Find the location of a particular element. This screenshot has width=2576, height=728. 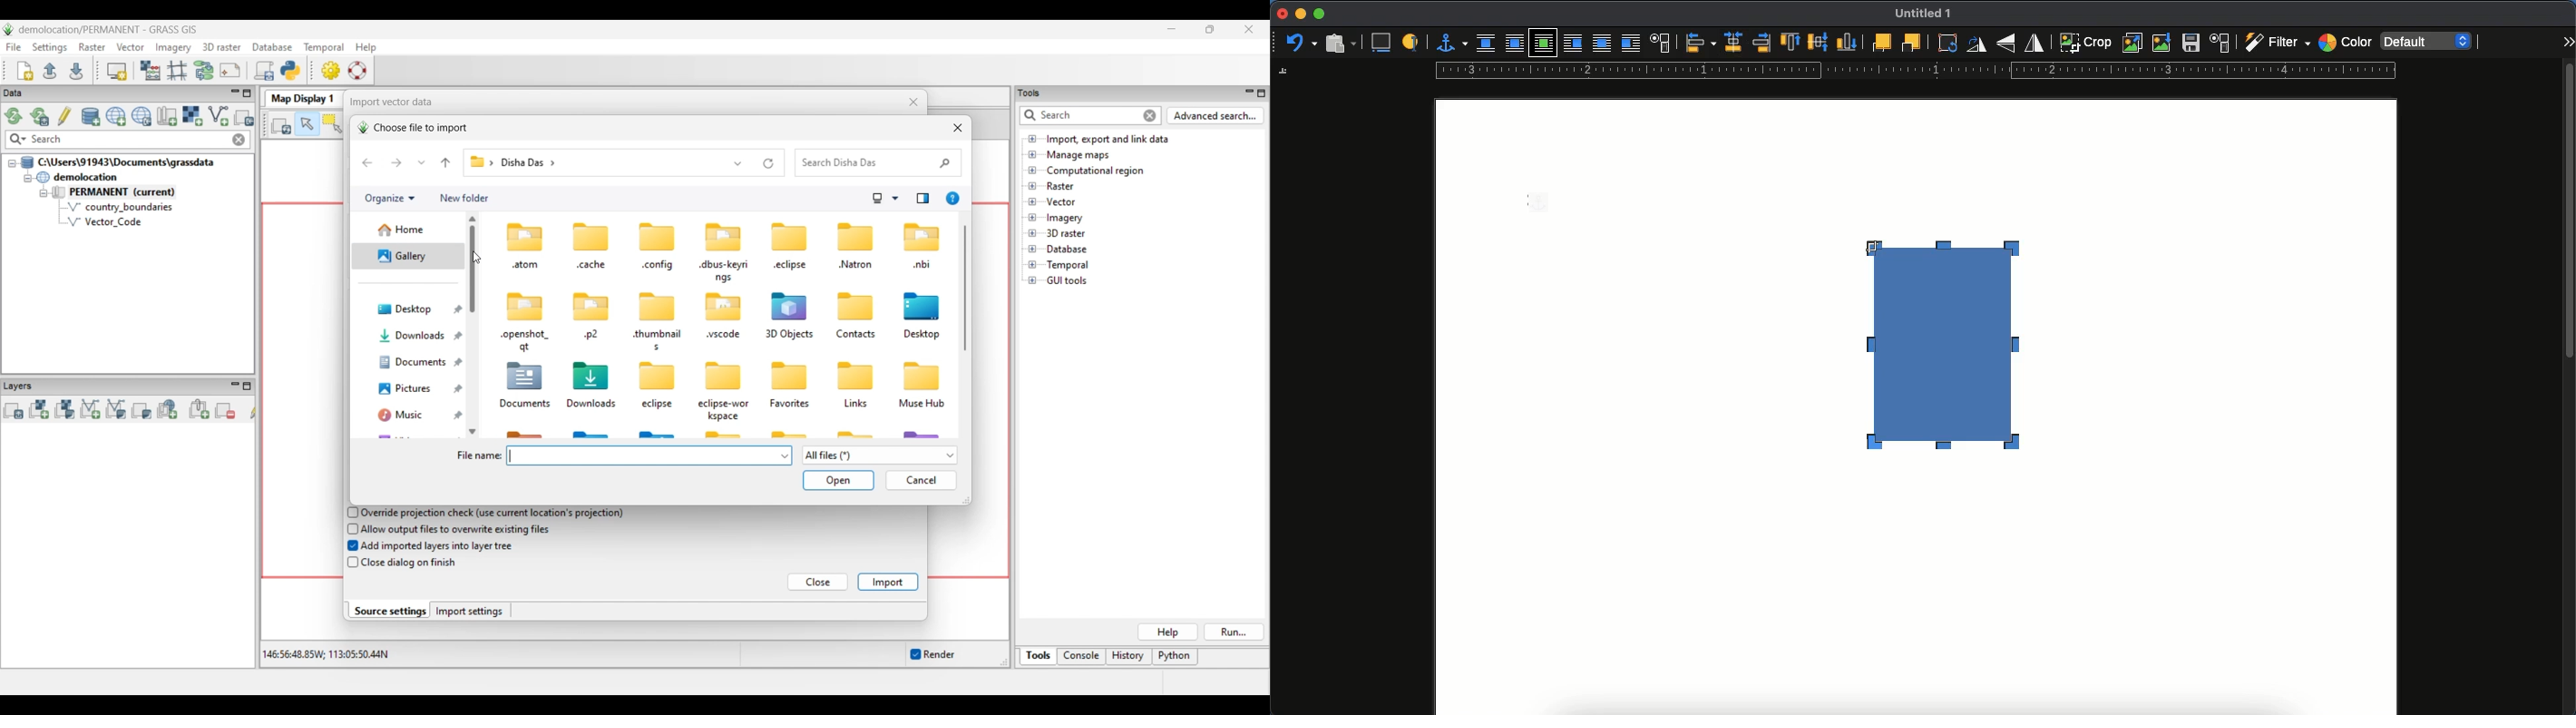

rotate 90 right is located at coordinates (1976, 46).